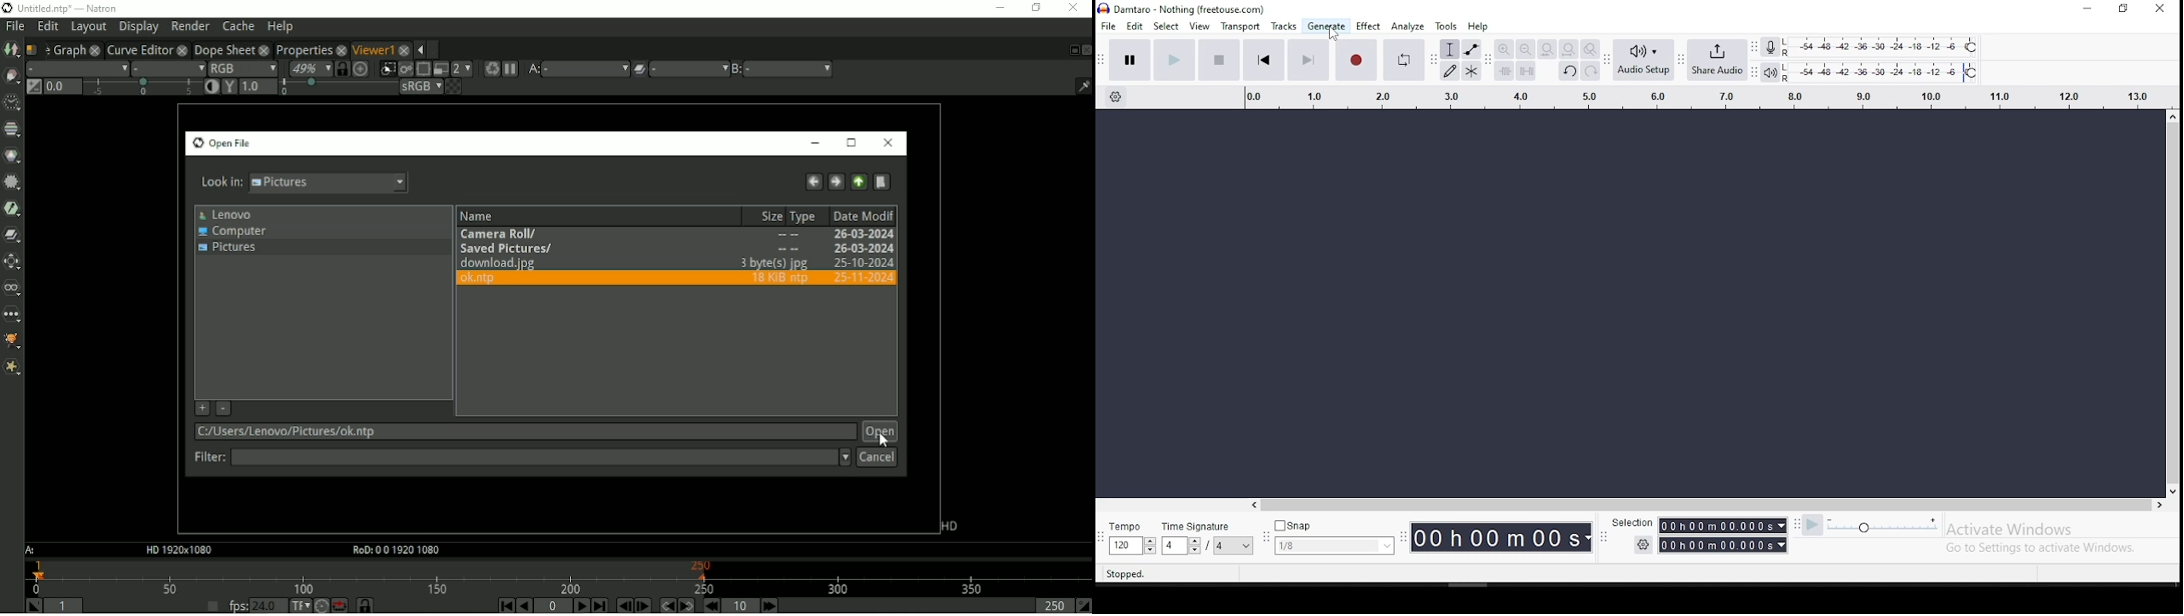  Describe the element at coordinates (1490, 63) in the screenshot. I see `open menu` at that location.